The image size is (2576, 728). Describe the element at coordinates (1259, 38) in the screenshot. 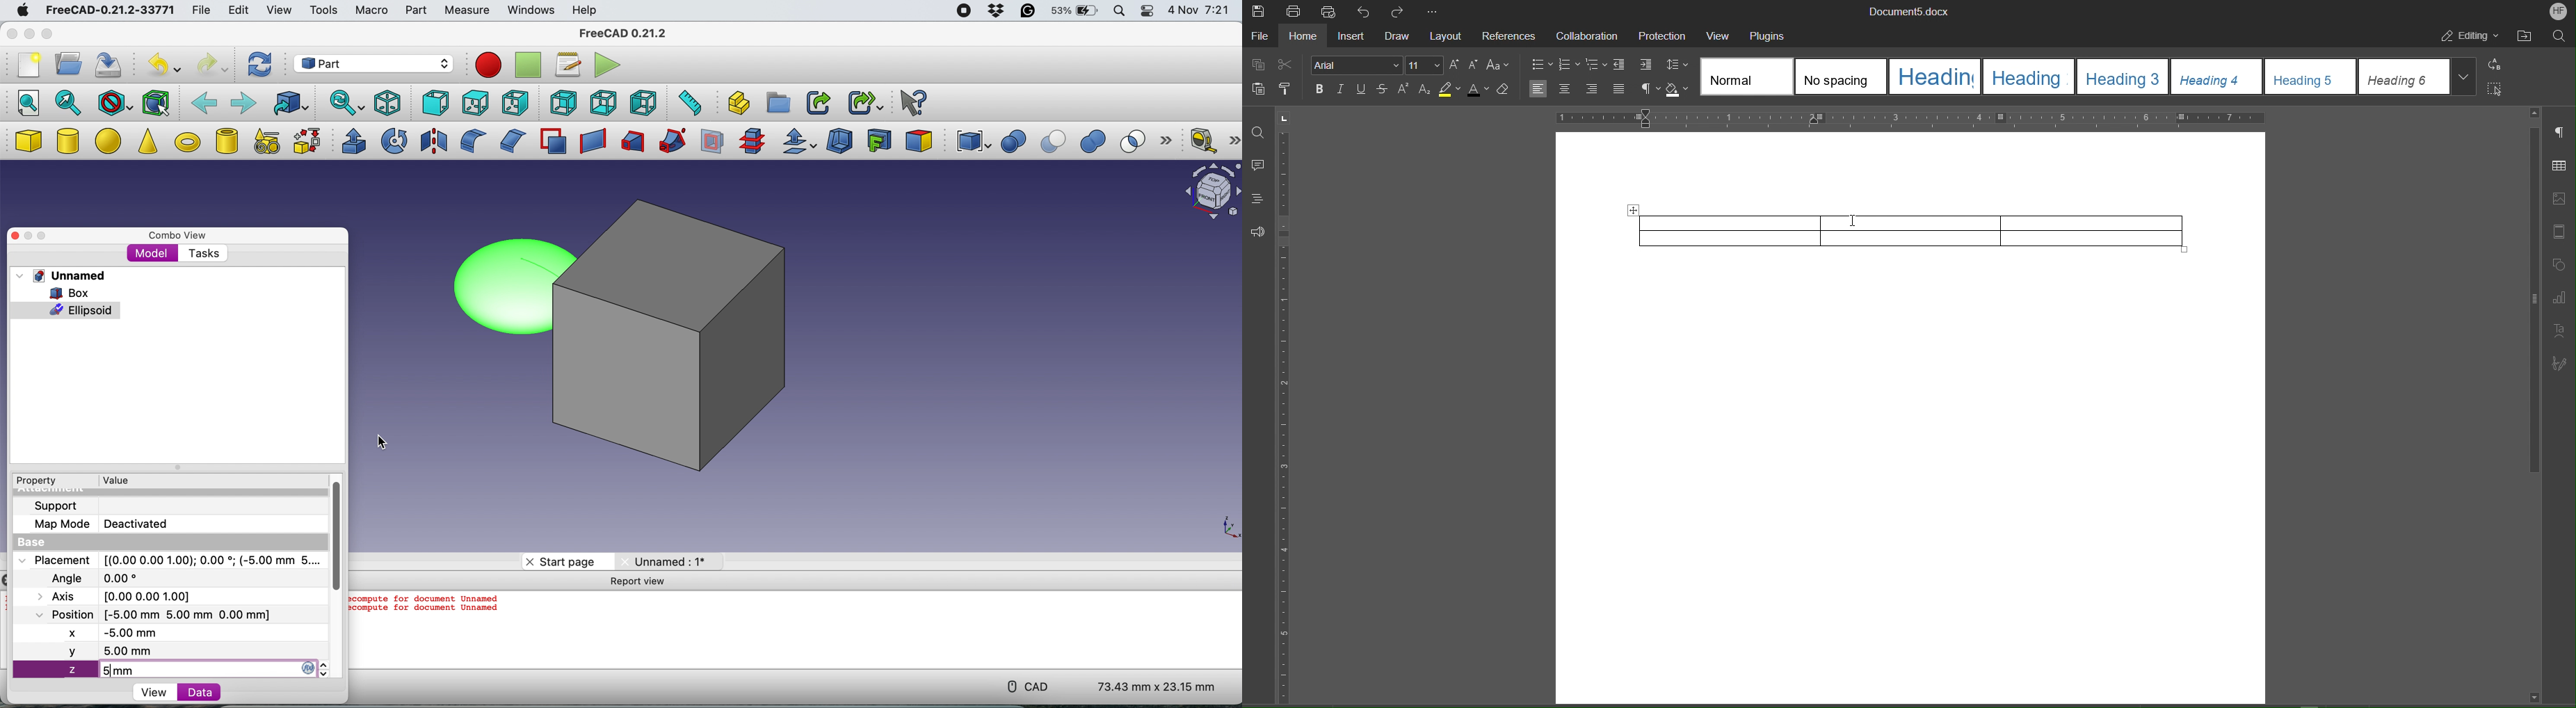

I see `File` at that location.